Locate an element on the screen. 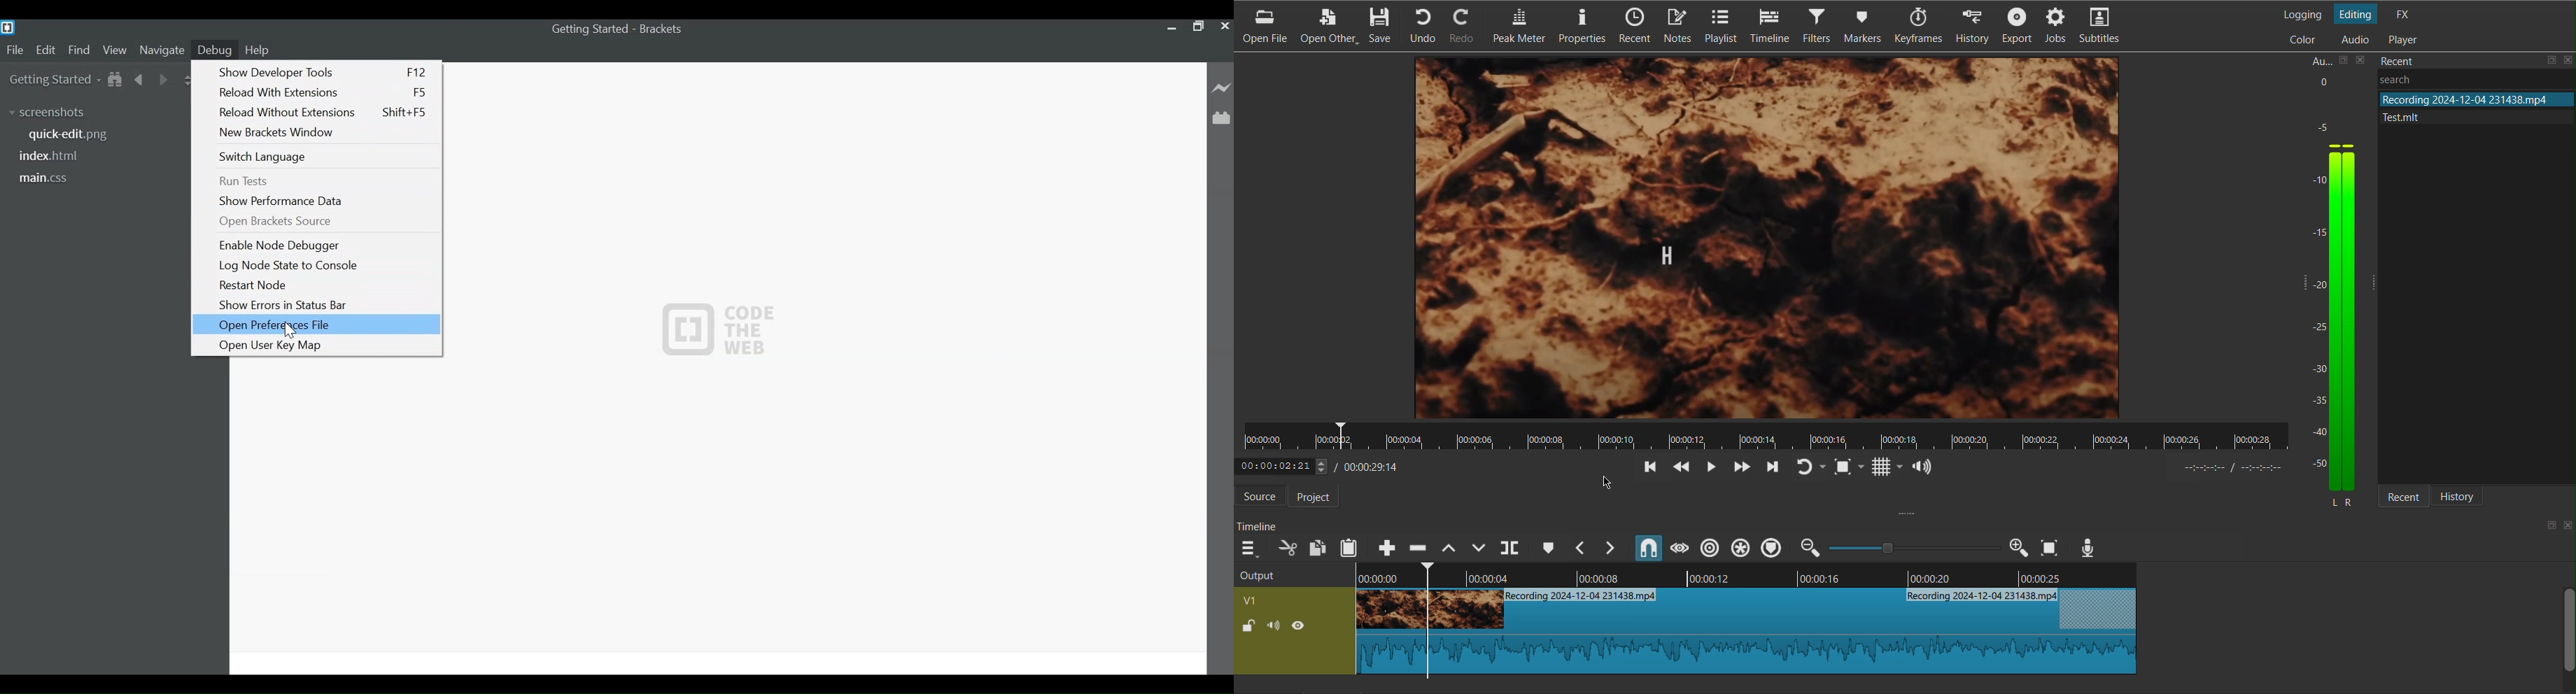 The height and width of the screenshot is (700, 2576). Recent is located at coordinates (1633, 27).